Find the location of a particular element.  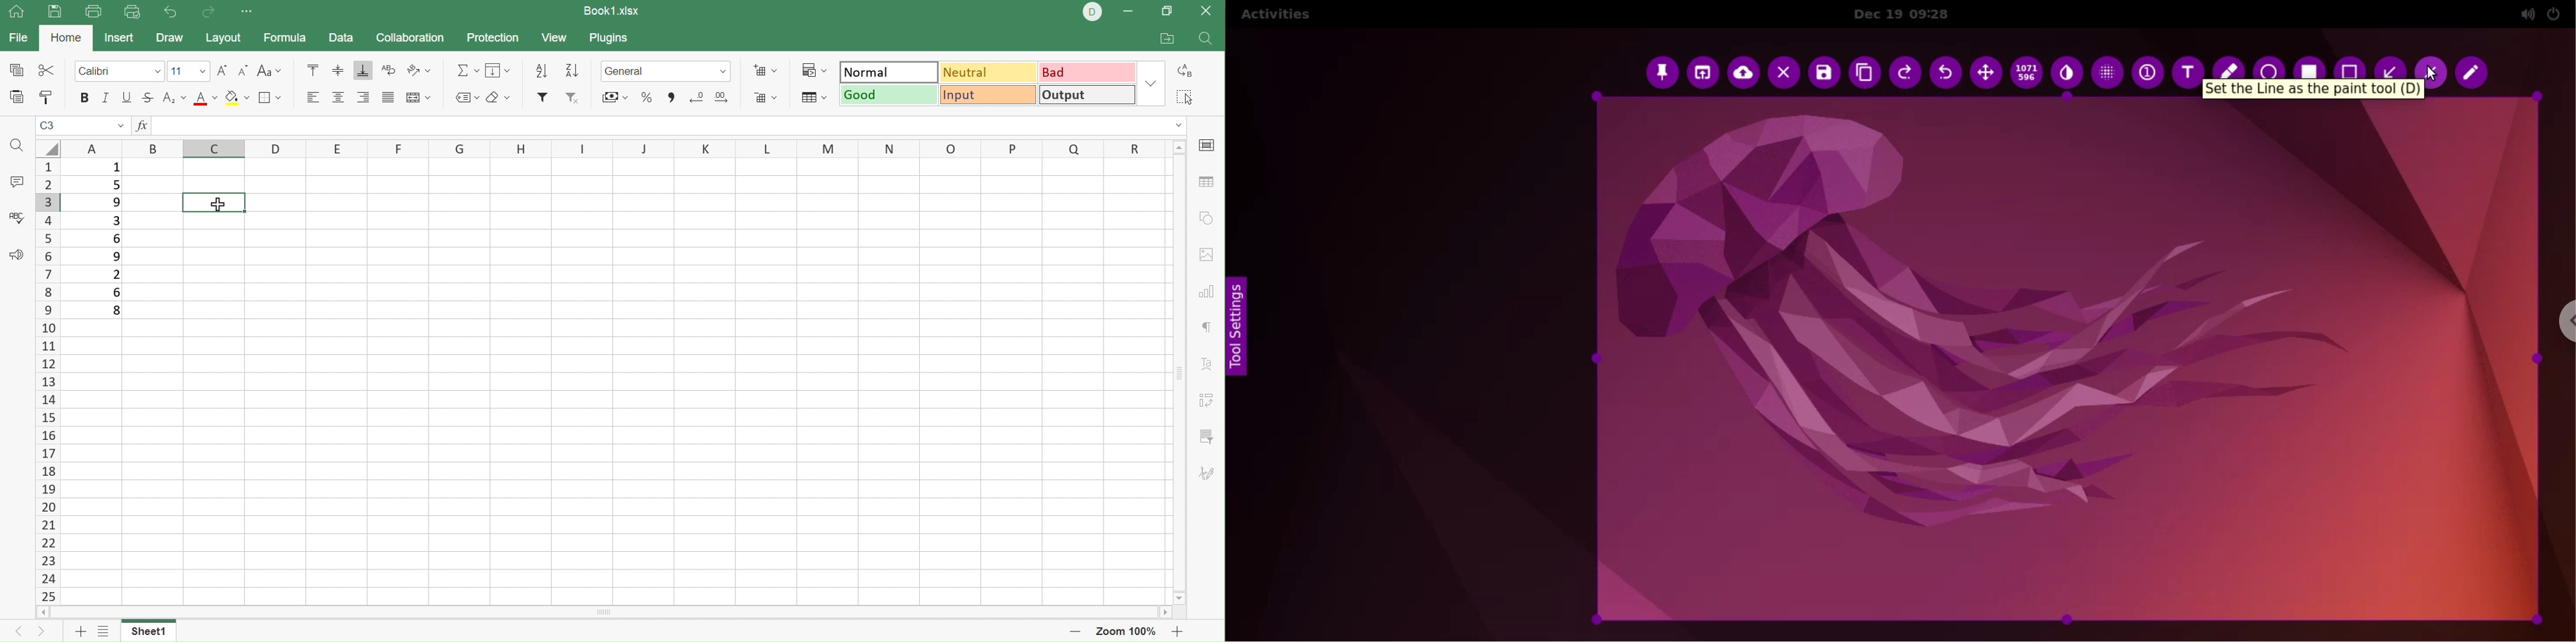

Filter is located at coordinates (543, 97).